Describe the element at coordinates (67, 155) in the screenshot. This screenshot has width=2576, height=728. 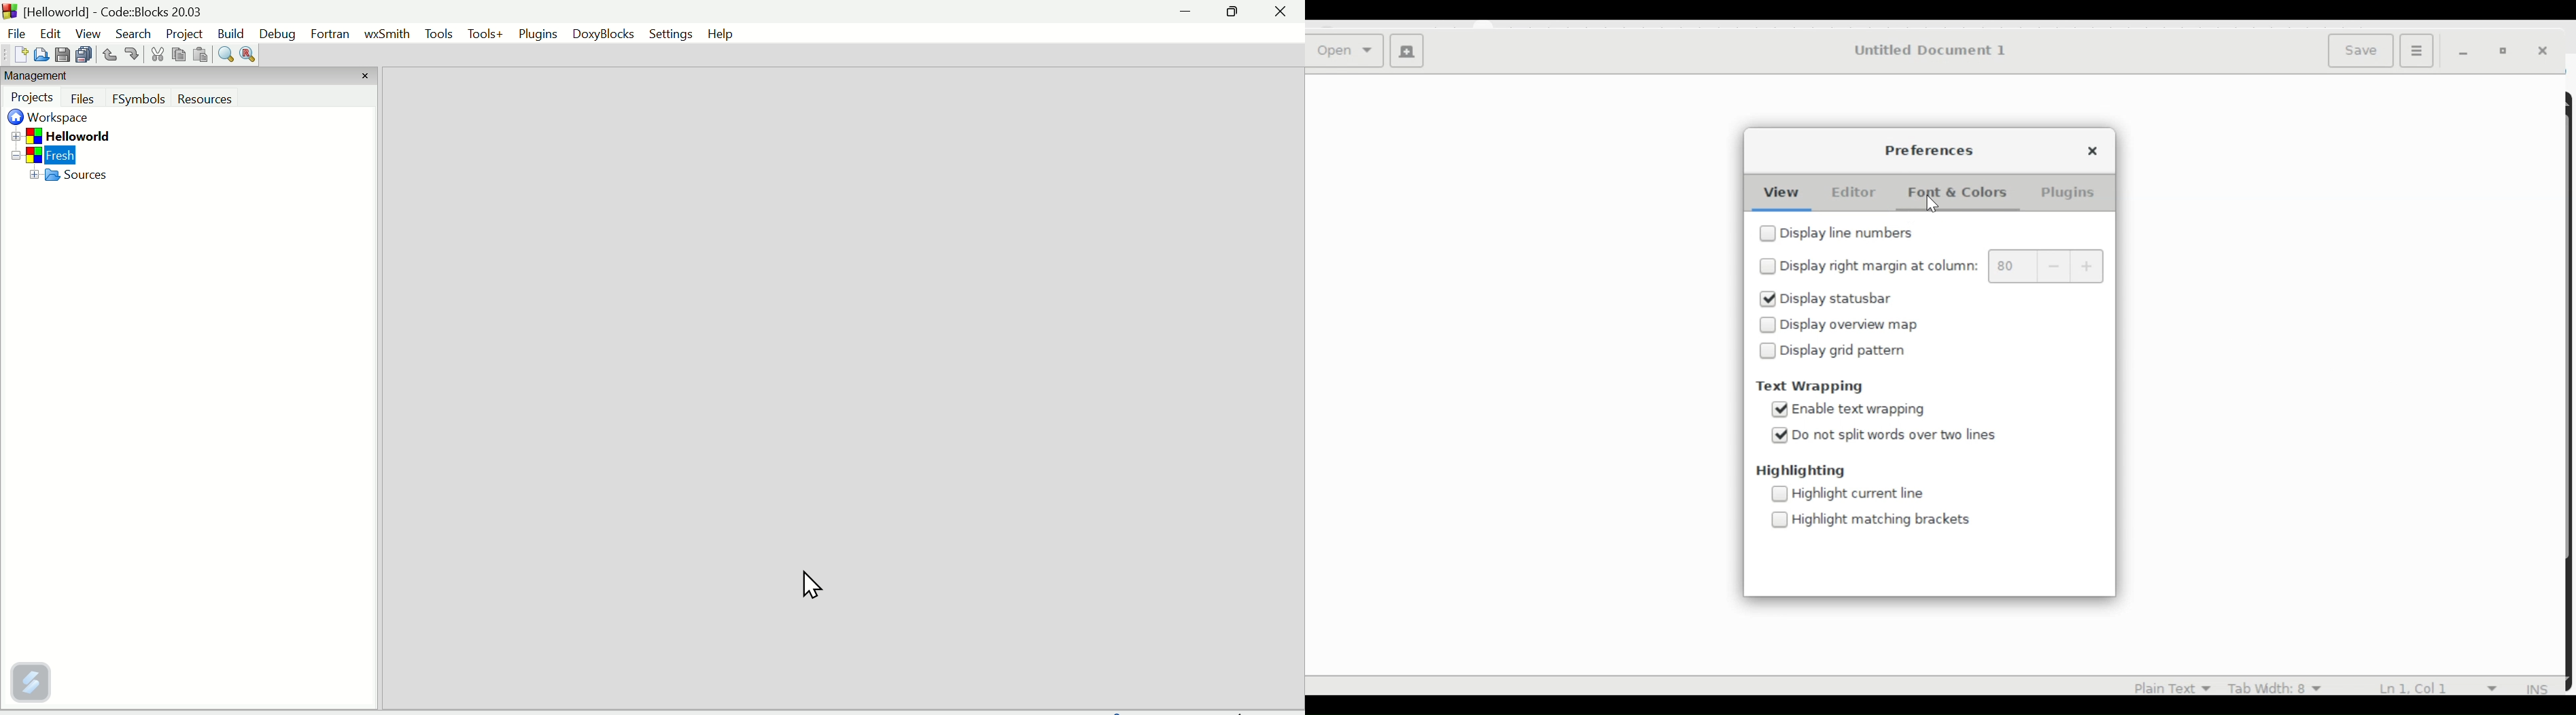
I see `Fresh` at that location.